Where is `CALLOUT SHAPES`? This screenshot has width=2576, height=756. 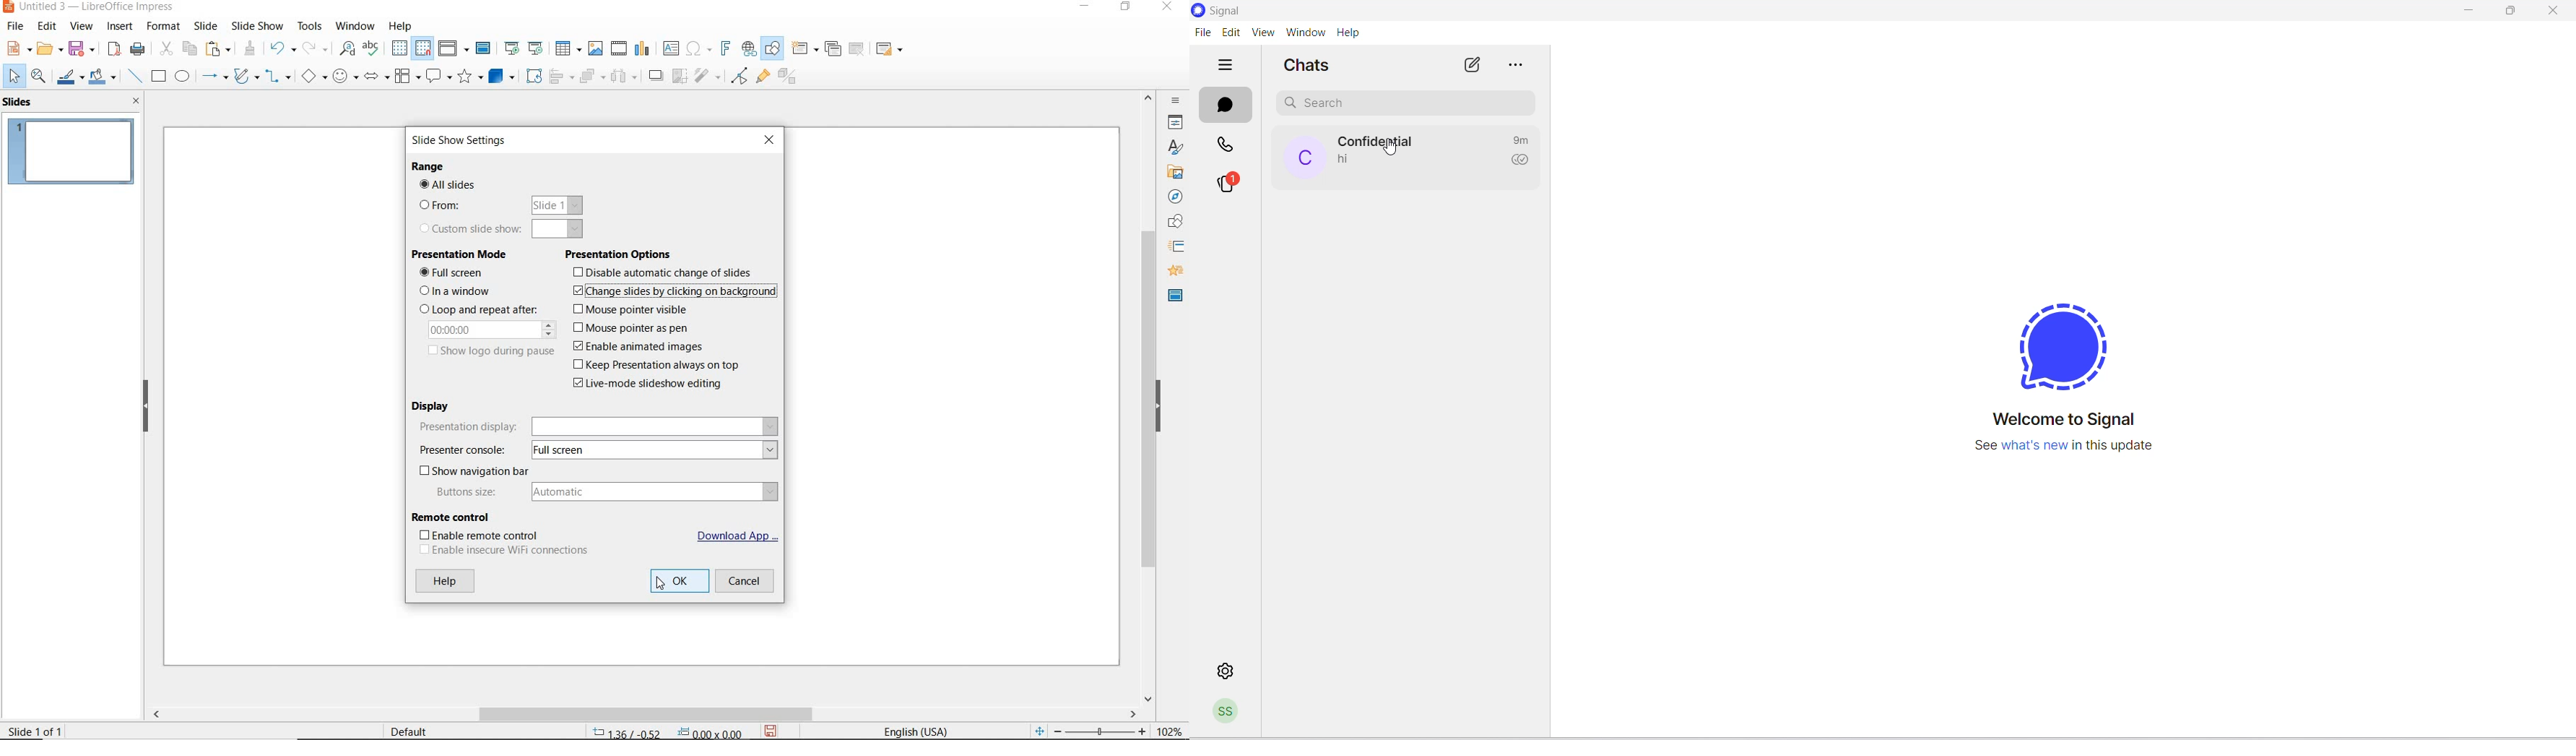
CALLOUT SHAPES is located at coordinates (437, 77).